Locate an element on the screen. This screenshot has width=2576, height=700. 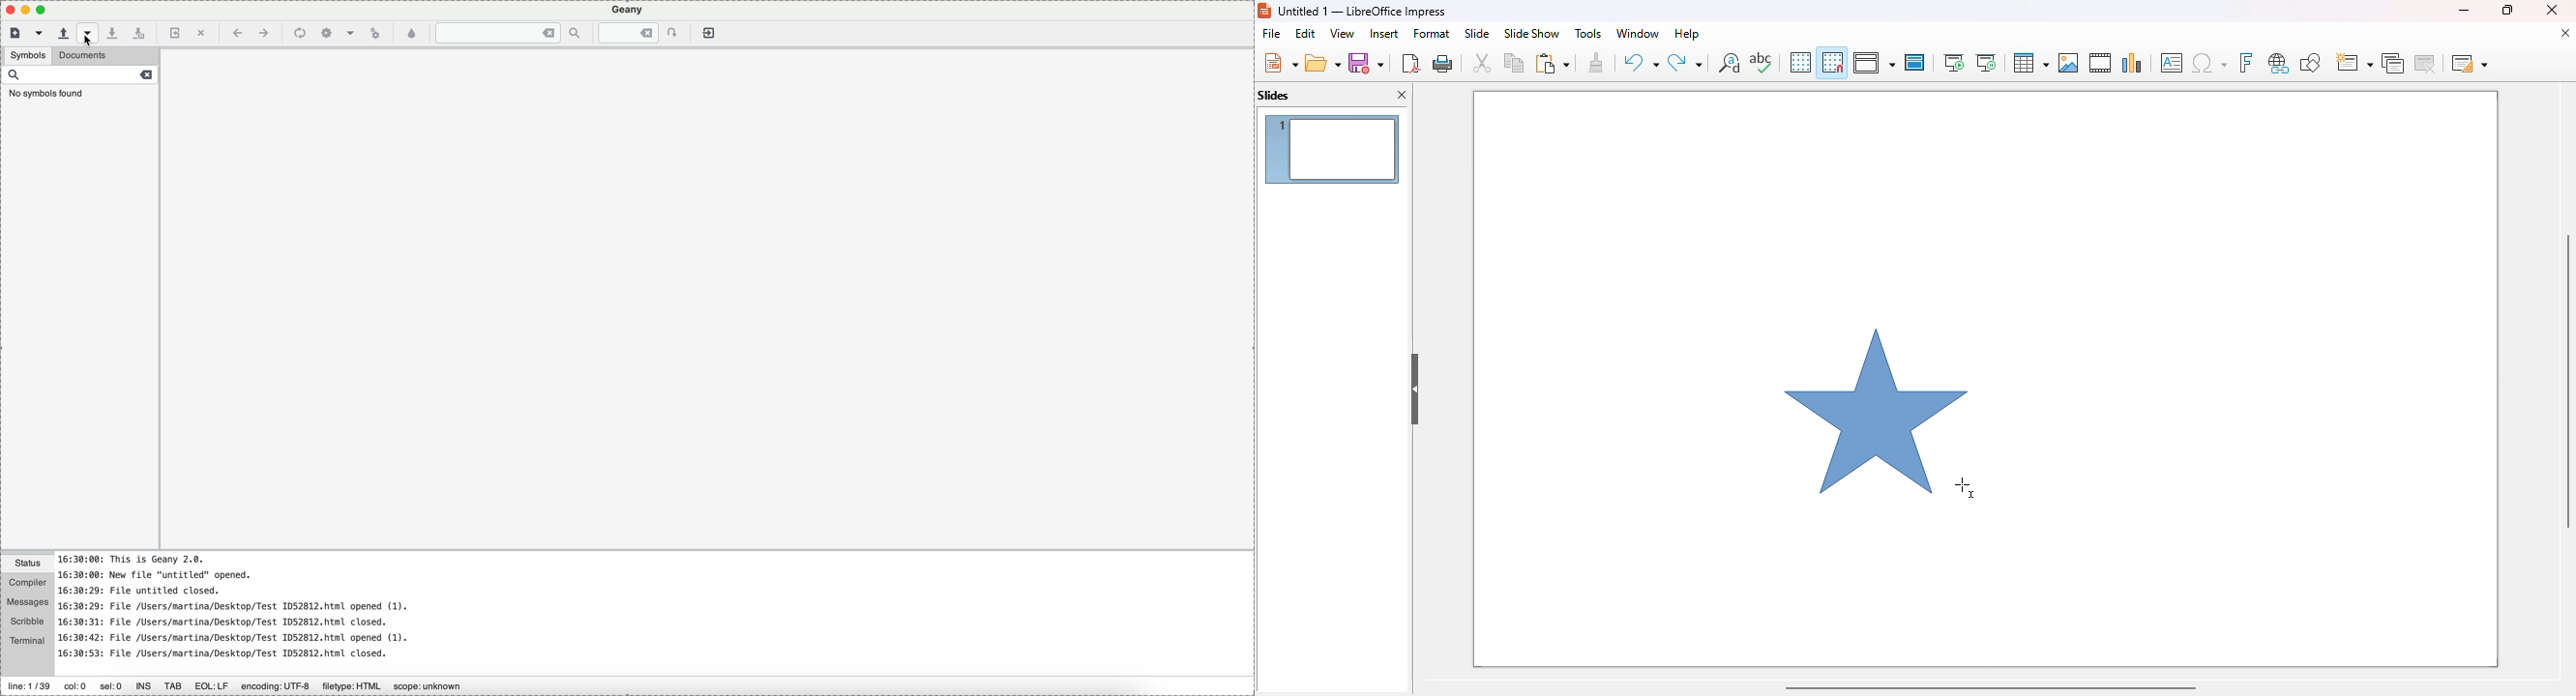
print is located at coordinates (1444, 63).